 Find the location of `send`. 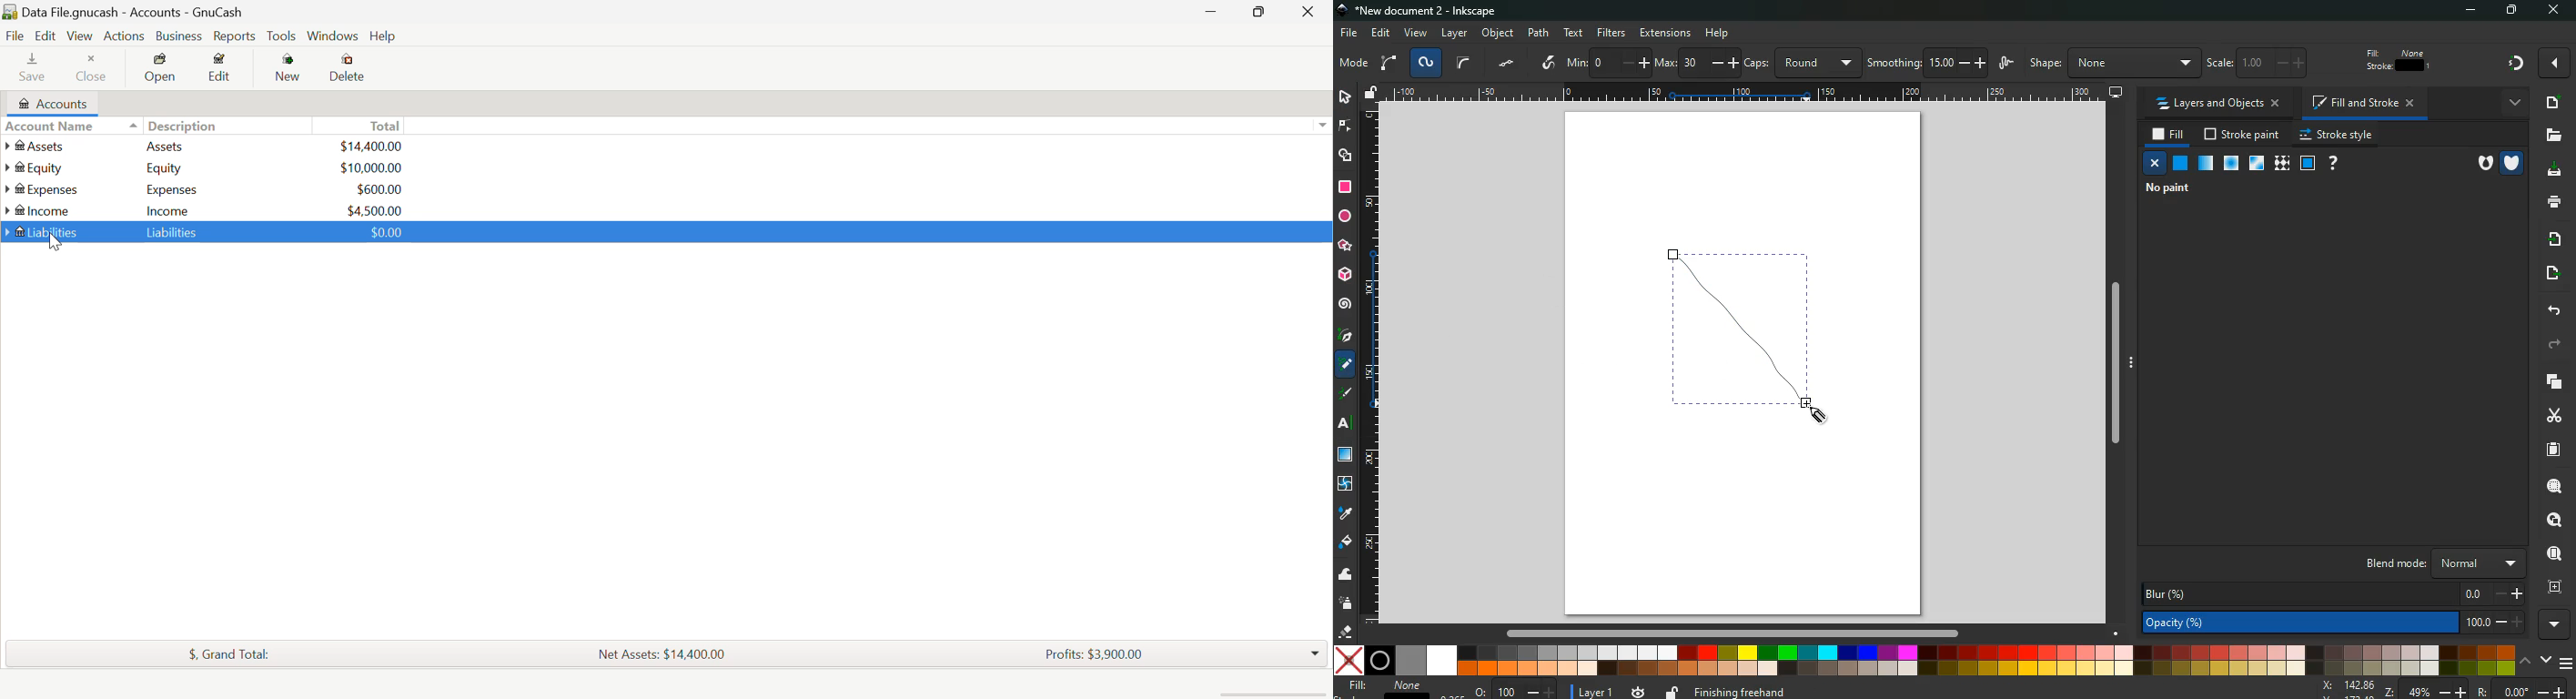

send is located at coordinates (2554, 269).